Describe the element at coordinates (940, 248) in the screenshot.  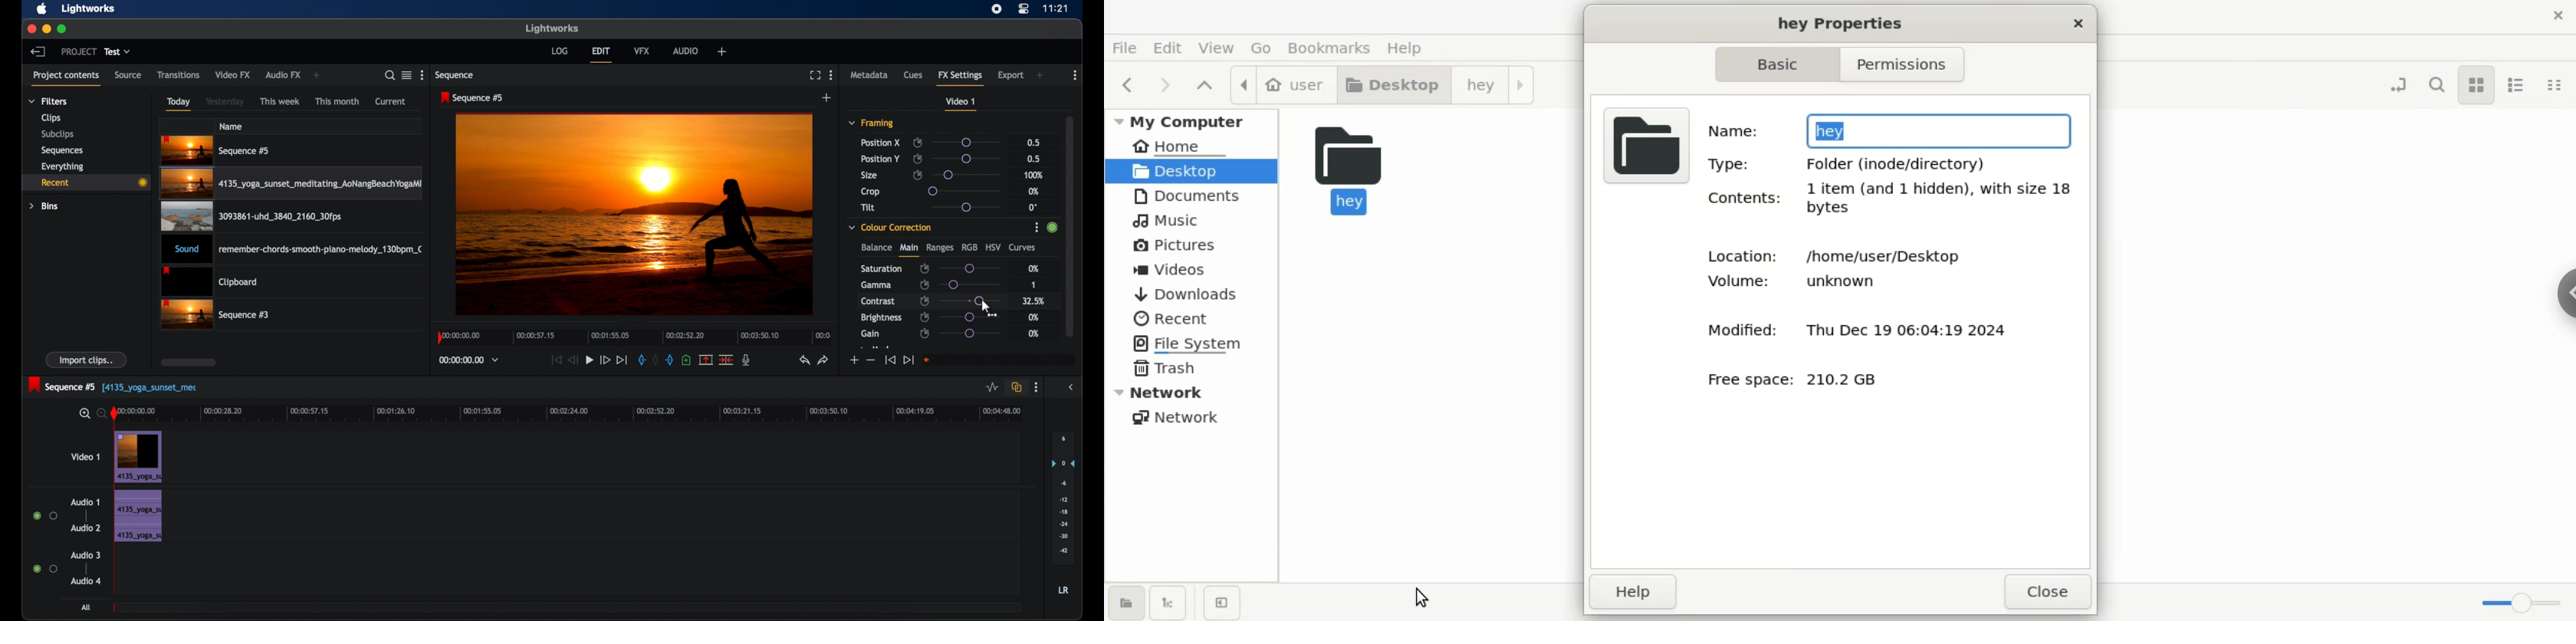
I see `ranges` at that location.